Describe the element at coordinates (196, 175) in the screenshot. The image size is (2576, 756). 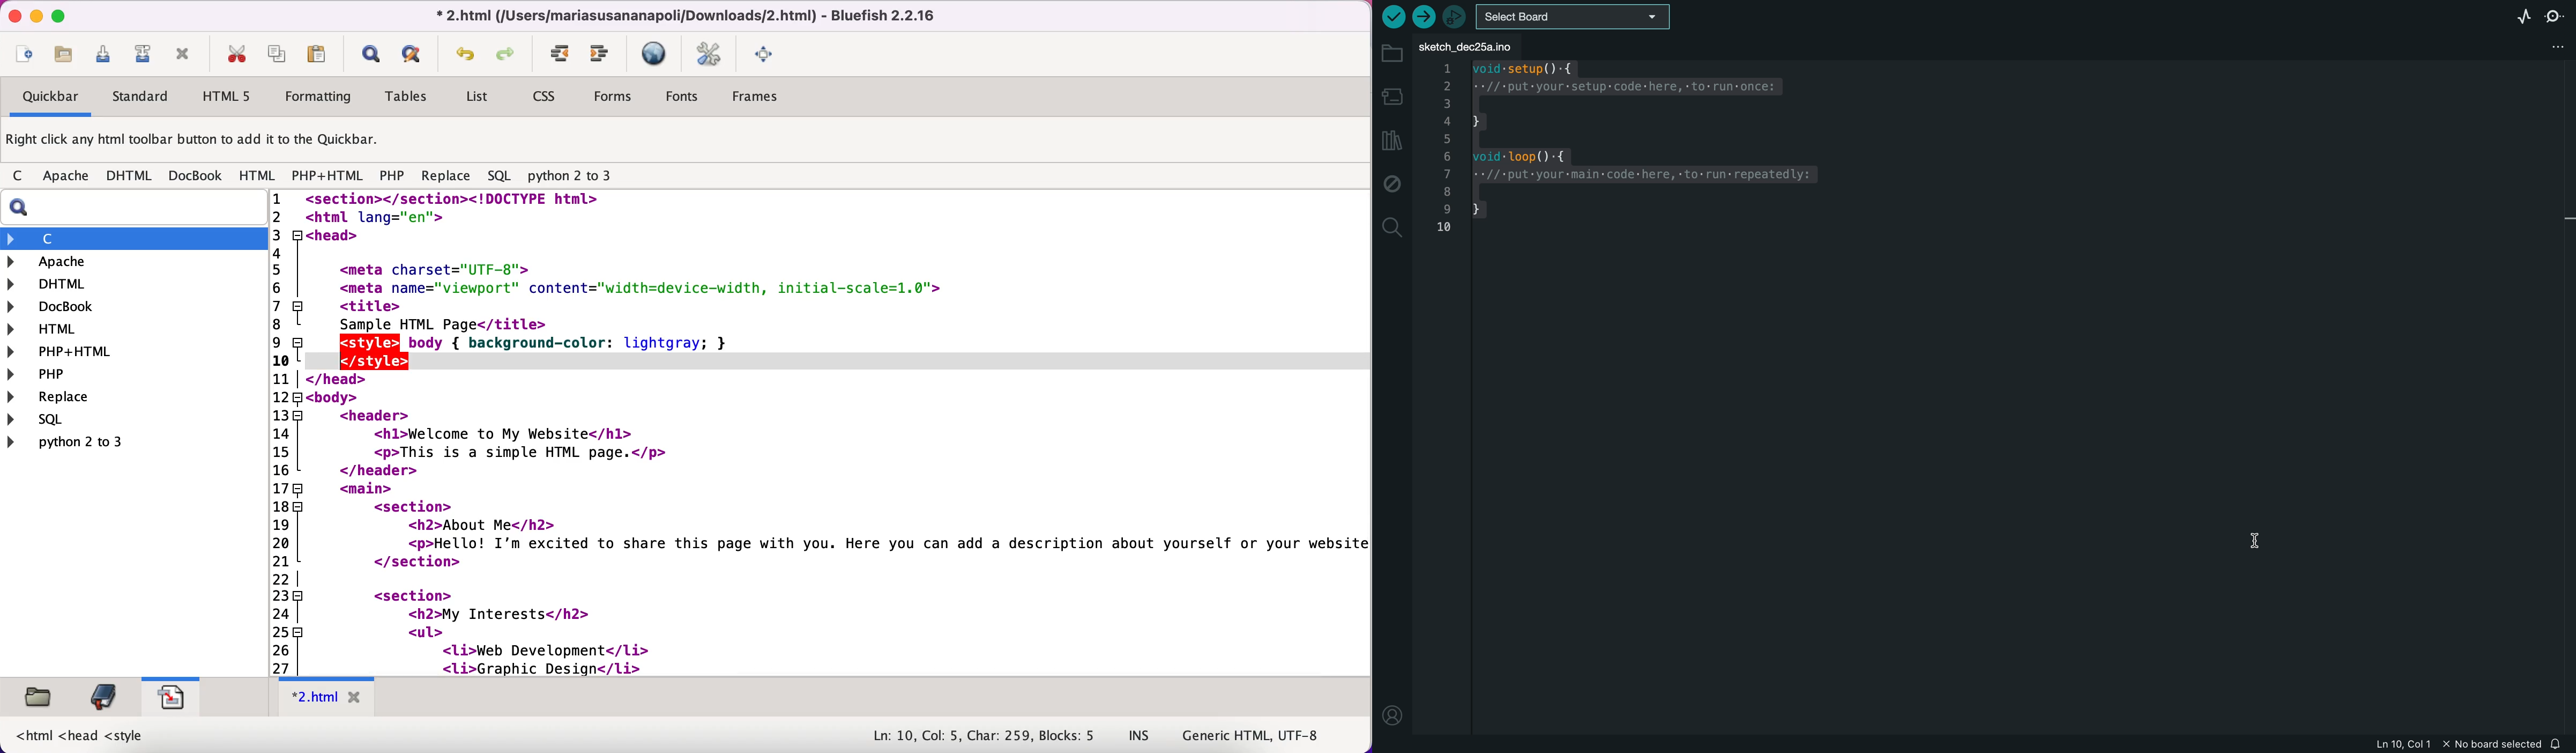
I see `docbook` at that location.